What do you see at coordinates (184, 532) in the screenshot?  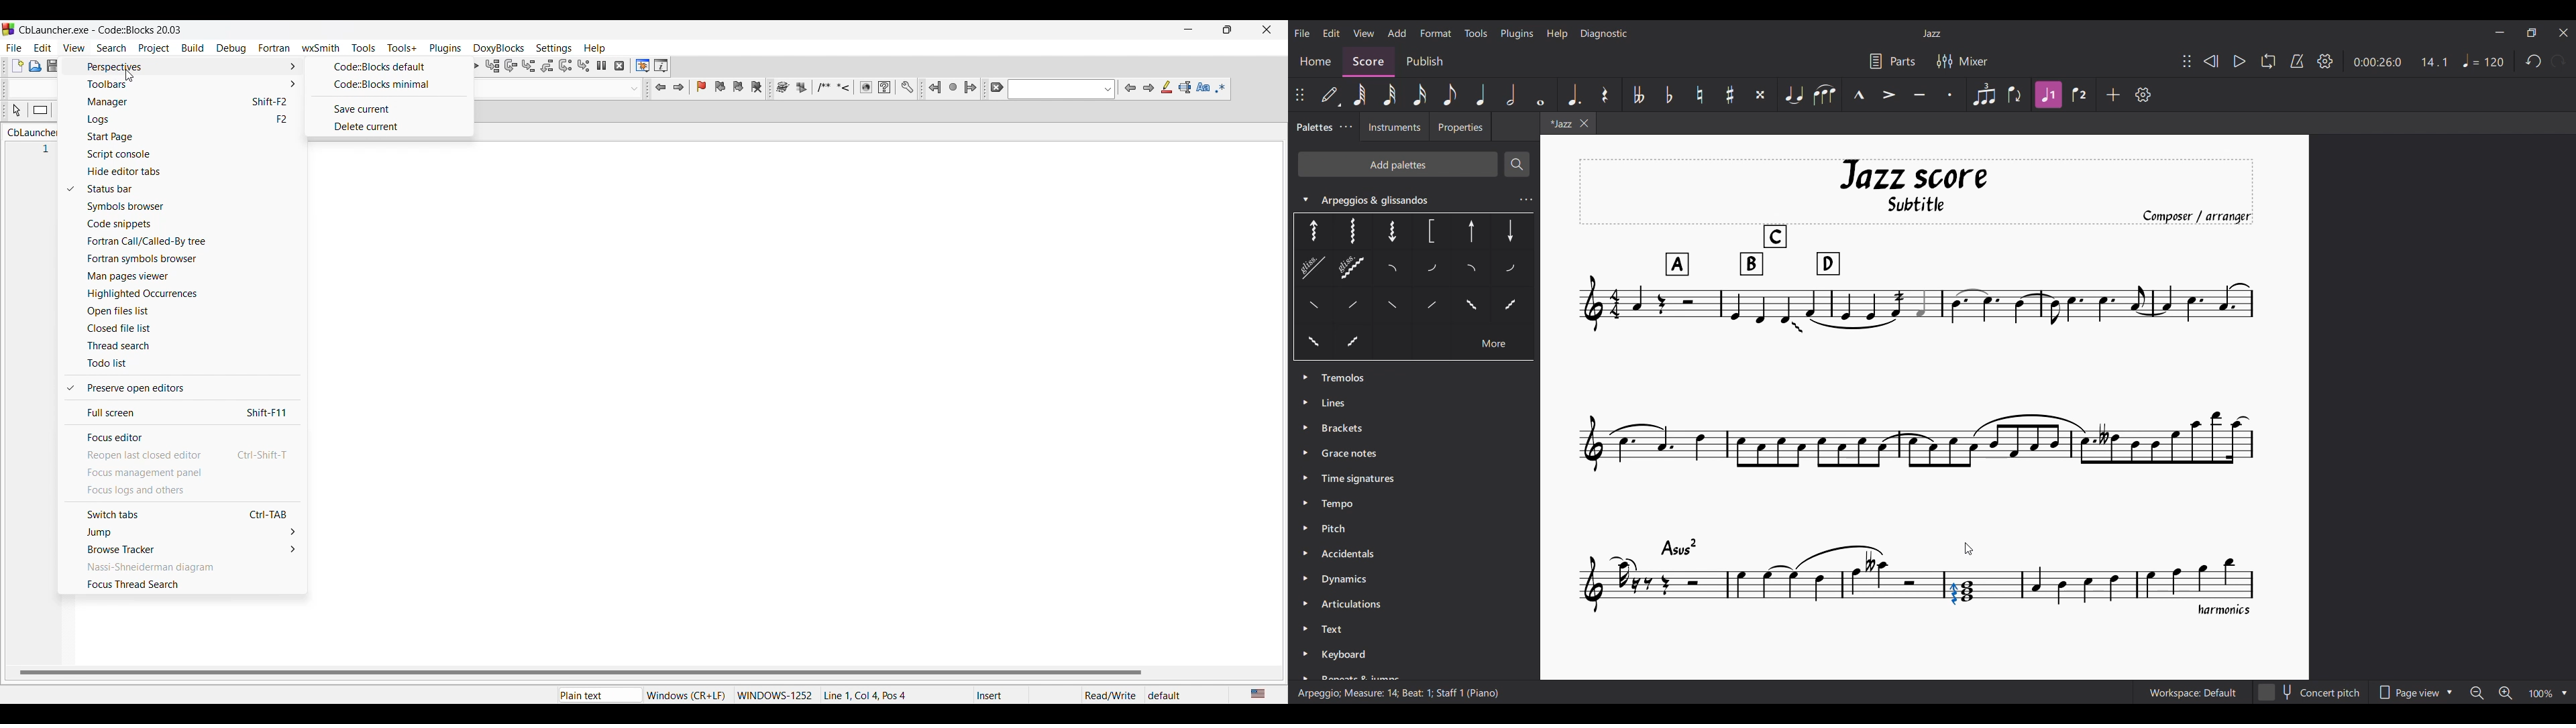 I see `Jump options` at bounding box center [184, 532].